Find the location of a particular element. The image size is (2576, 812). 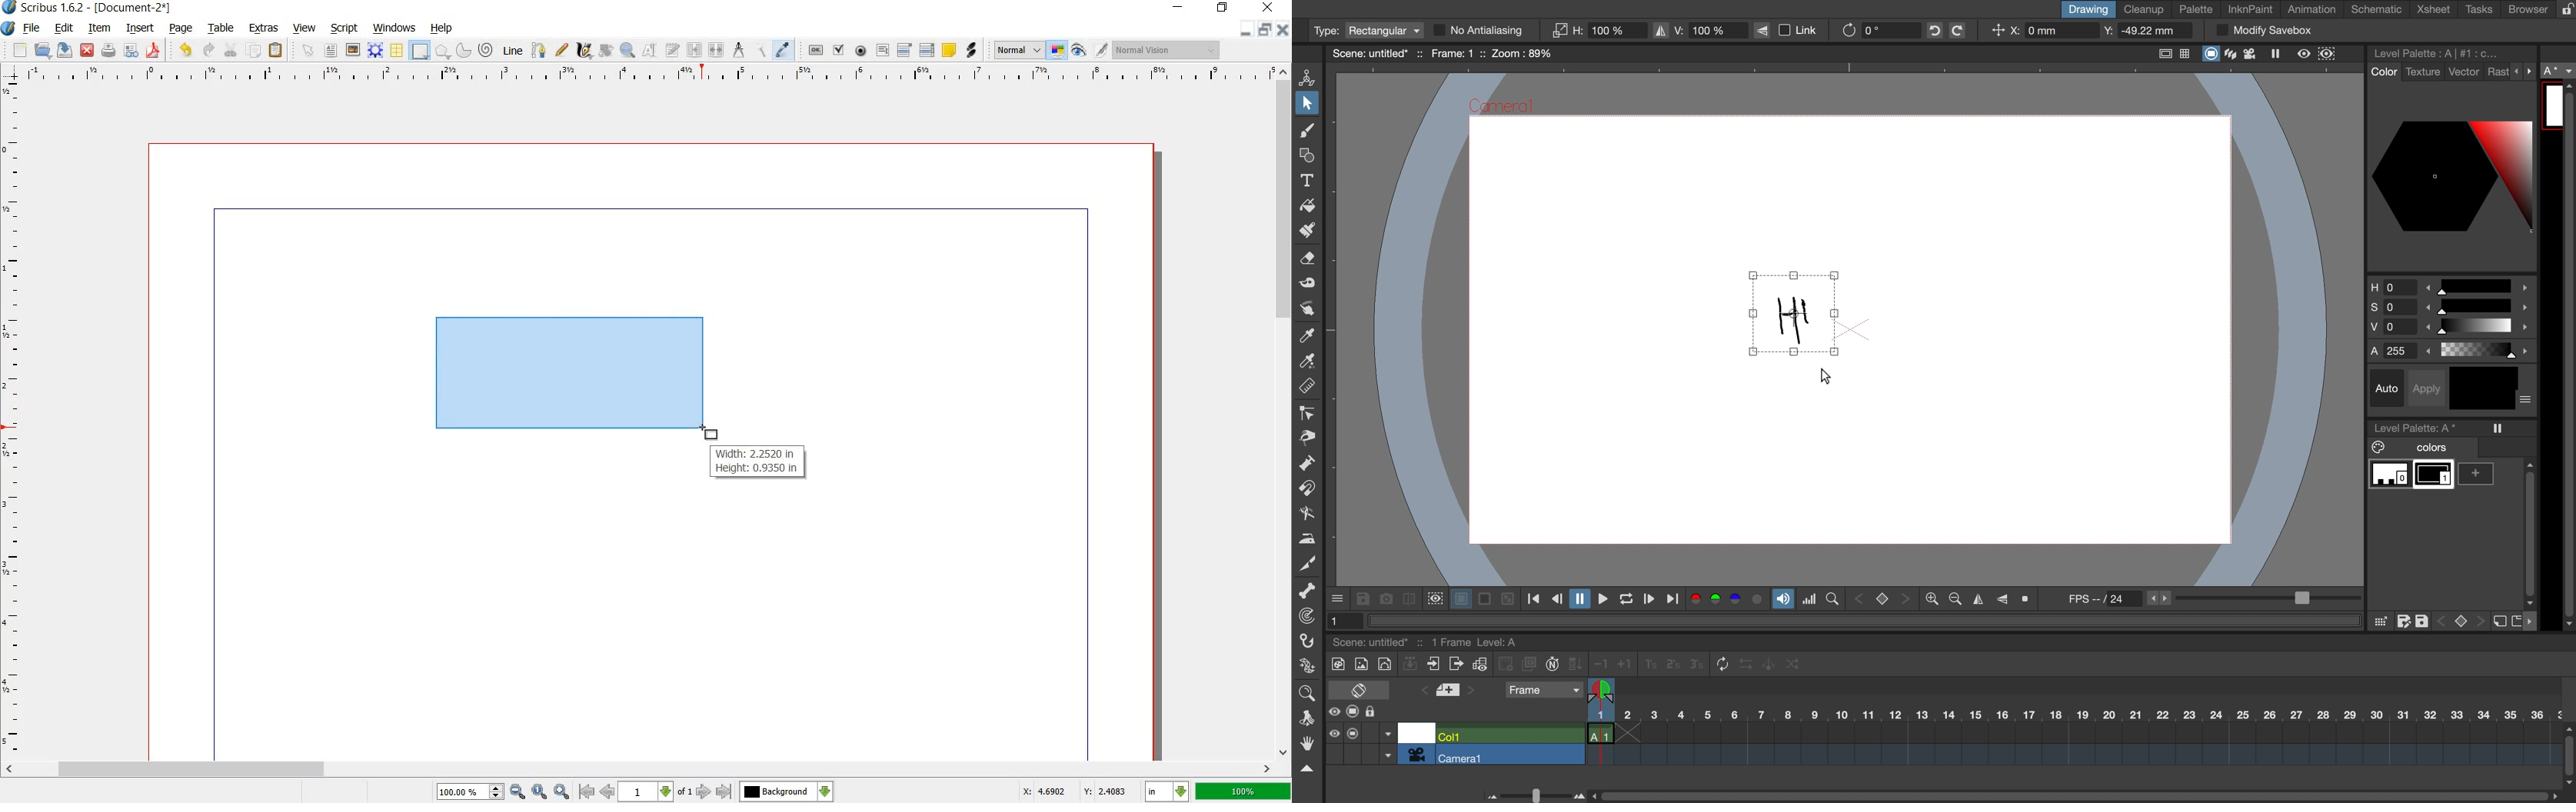

time line bar scale is located at coordinates (1531, 793).